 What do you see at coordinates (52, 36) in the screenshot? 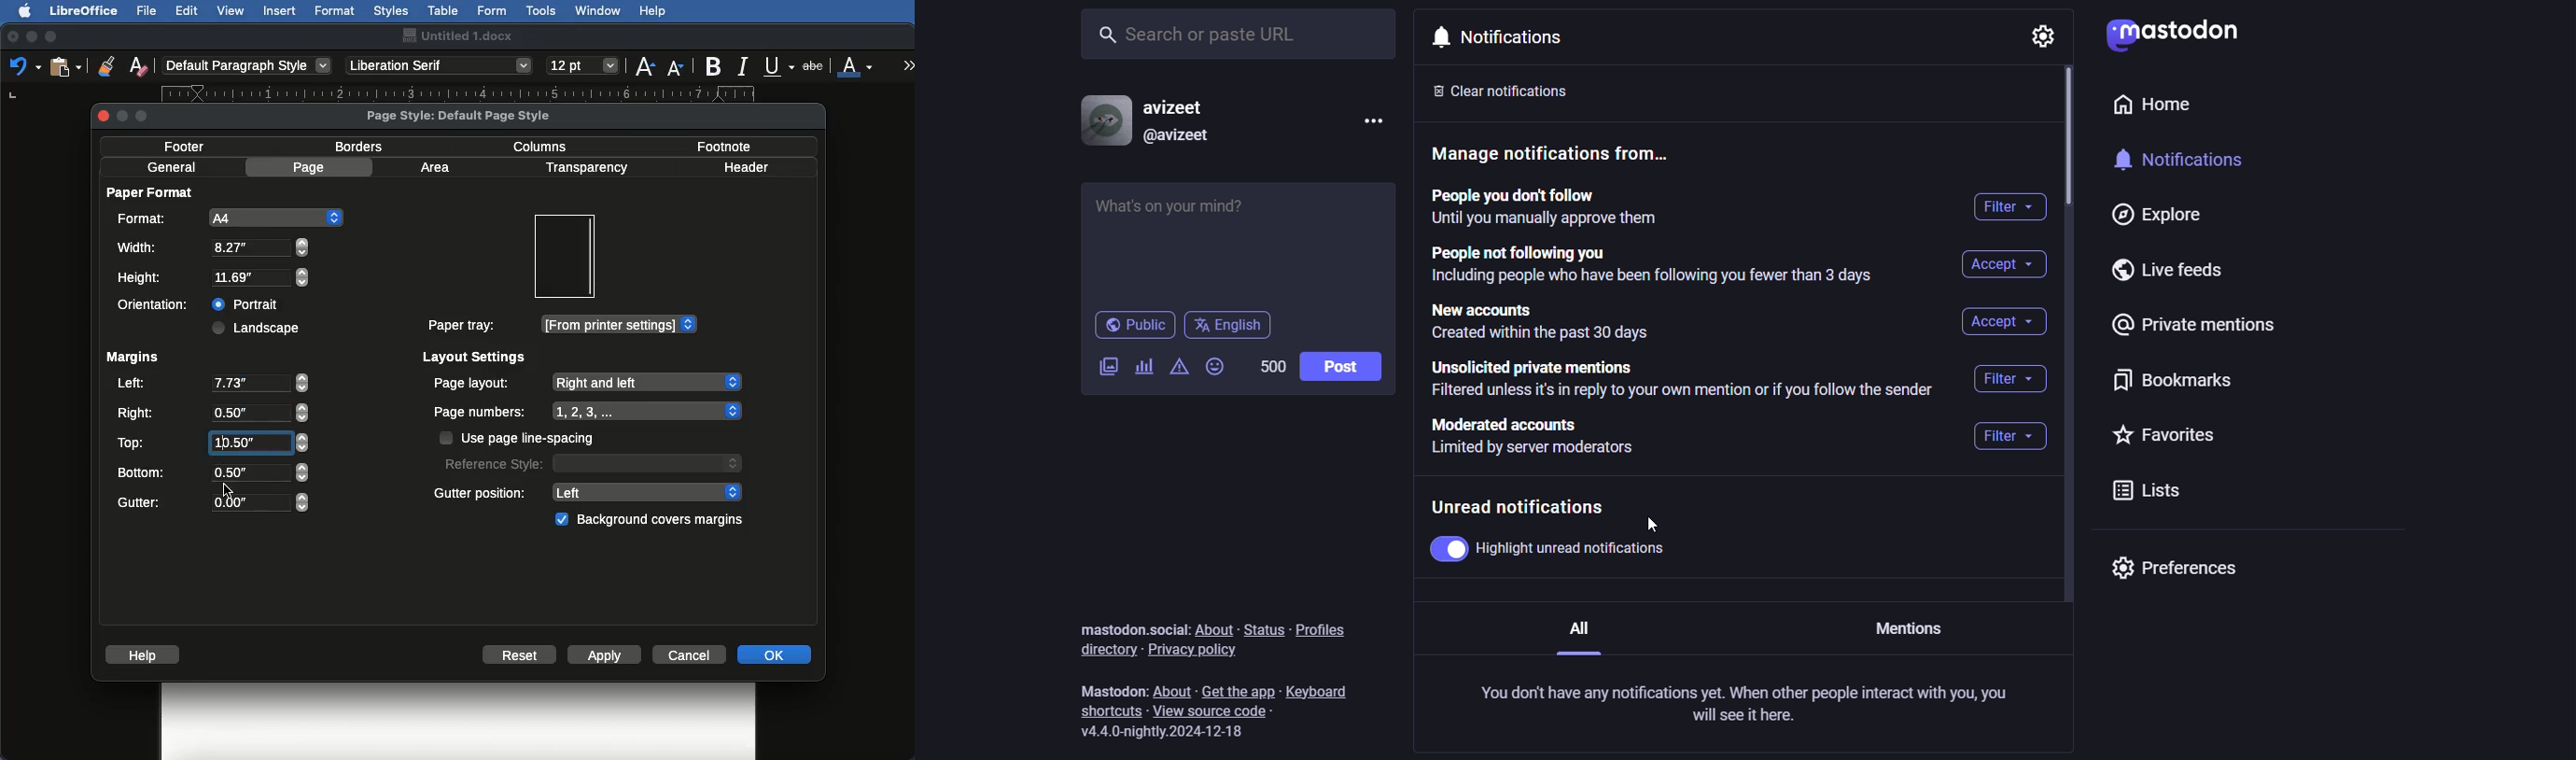
I see `Maximize` at bounding box center [52, 36].